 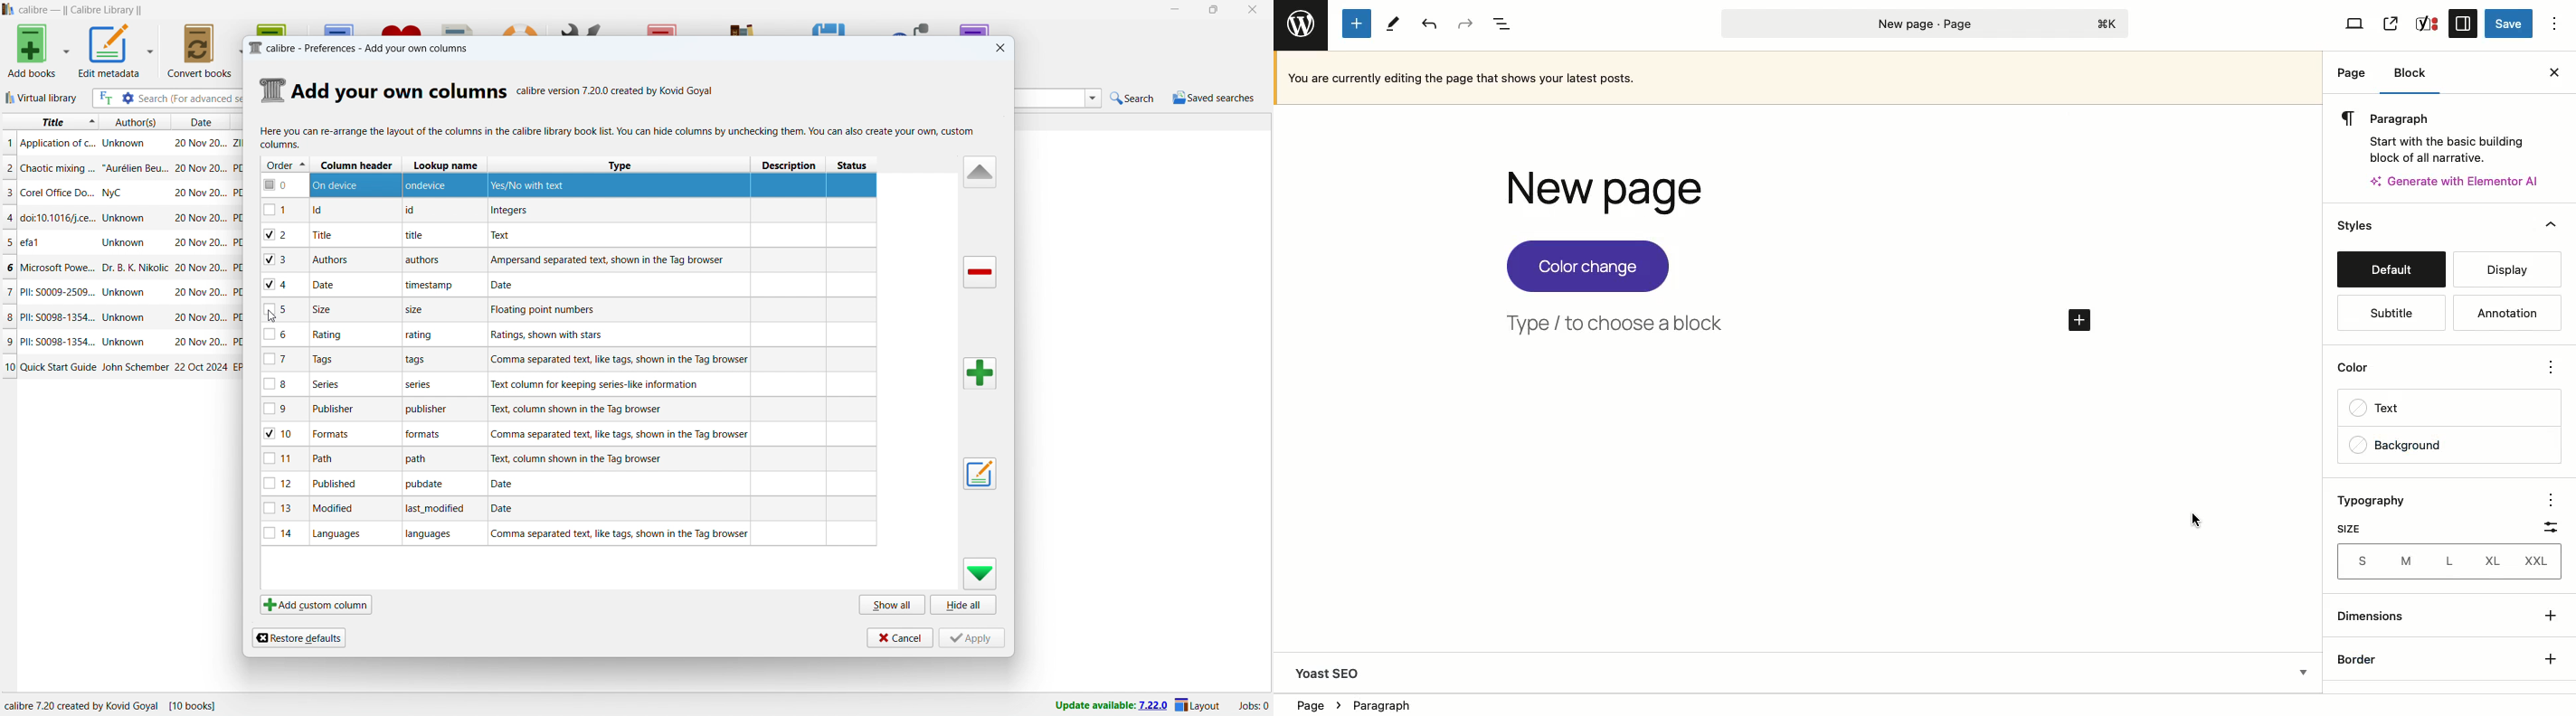 What do you see at coordinates (128, 98) in the screenshot?
I see `advanced search` at bounding box center [128, 98].